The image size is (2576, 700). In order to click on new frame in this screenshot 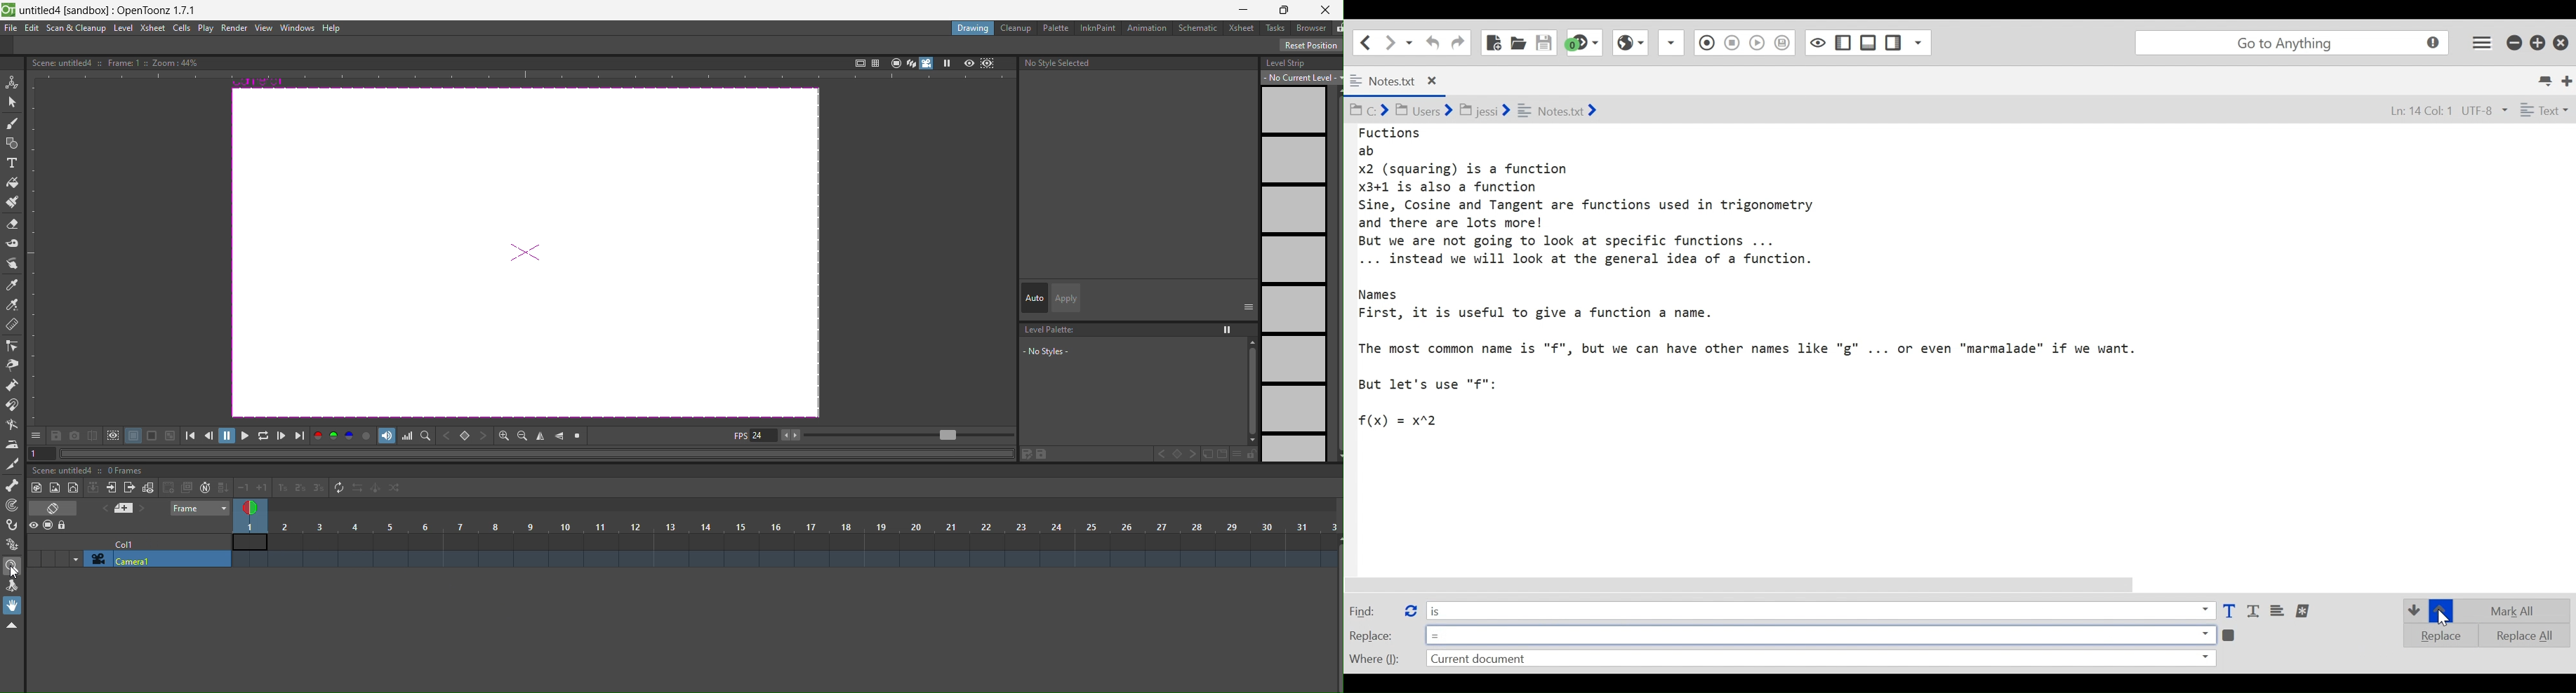, I will do `click(149, 487)`.